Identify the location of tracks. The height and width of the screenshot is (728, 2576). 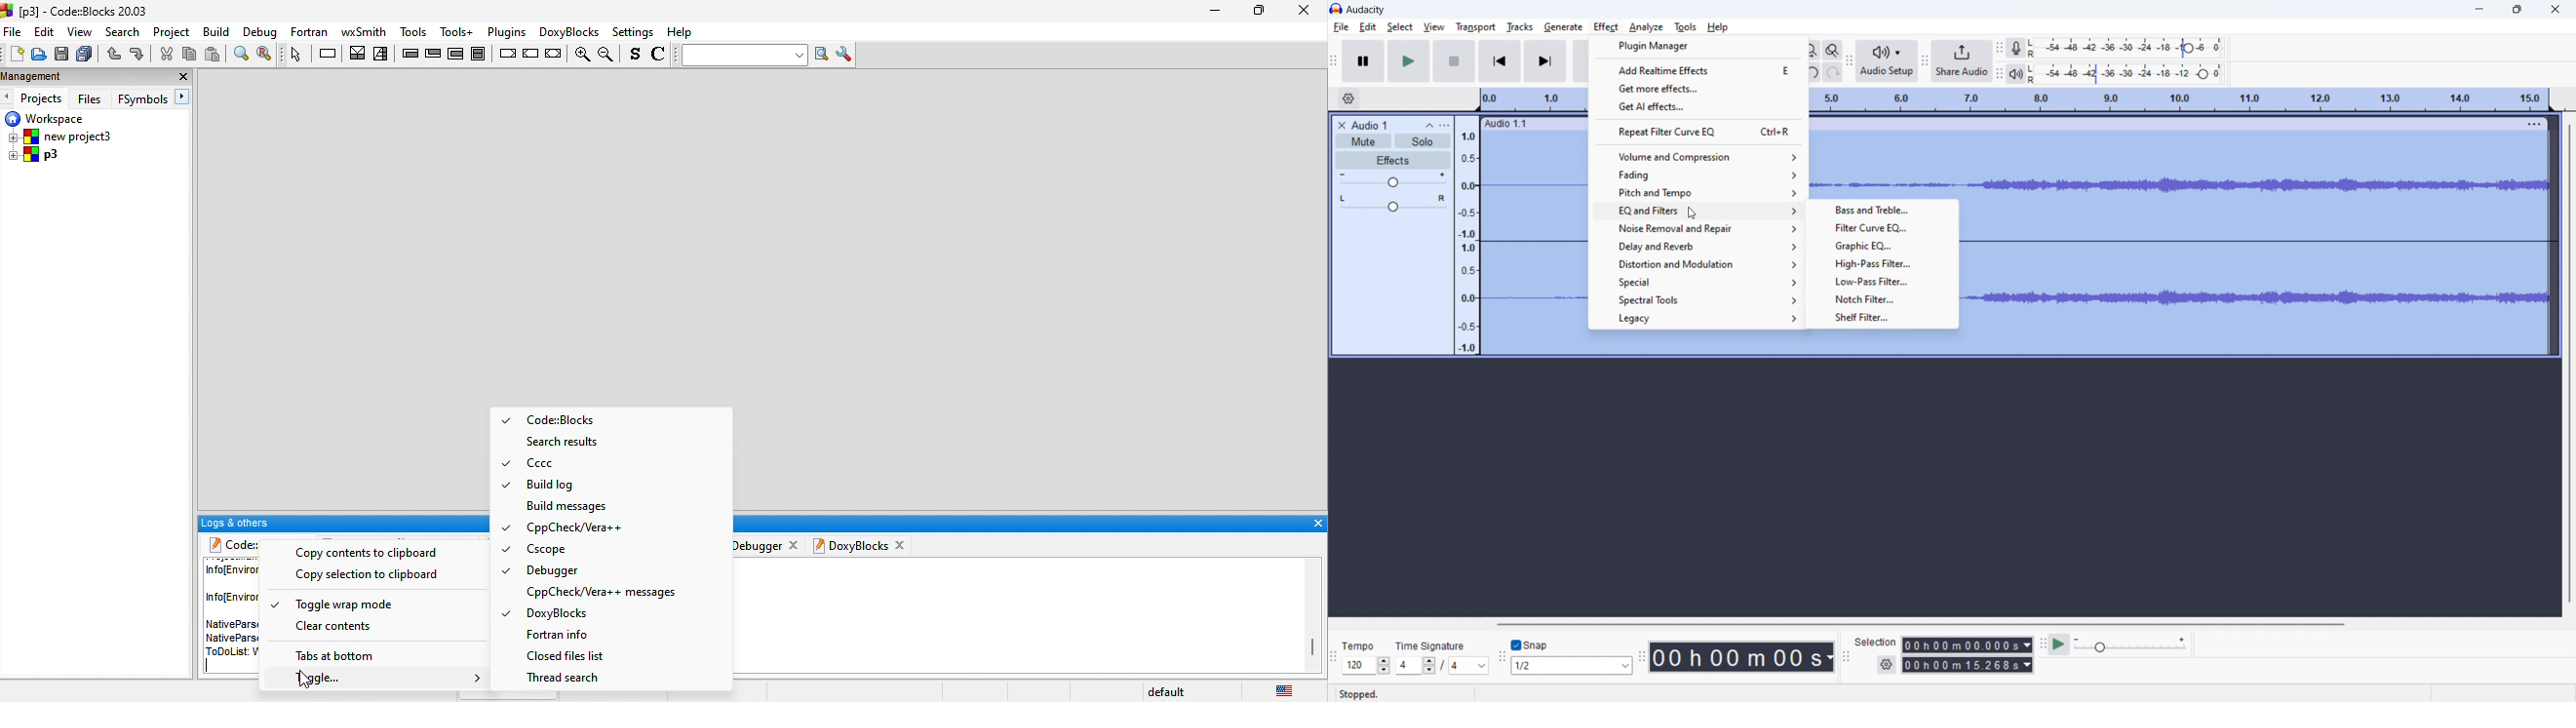
(1520, 27).